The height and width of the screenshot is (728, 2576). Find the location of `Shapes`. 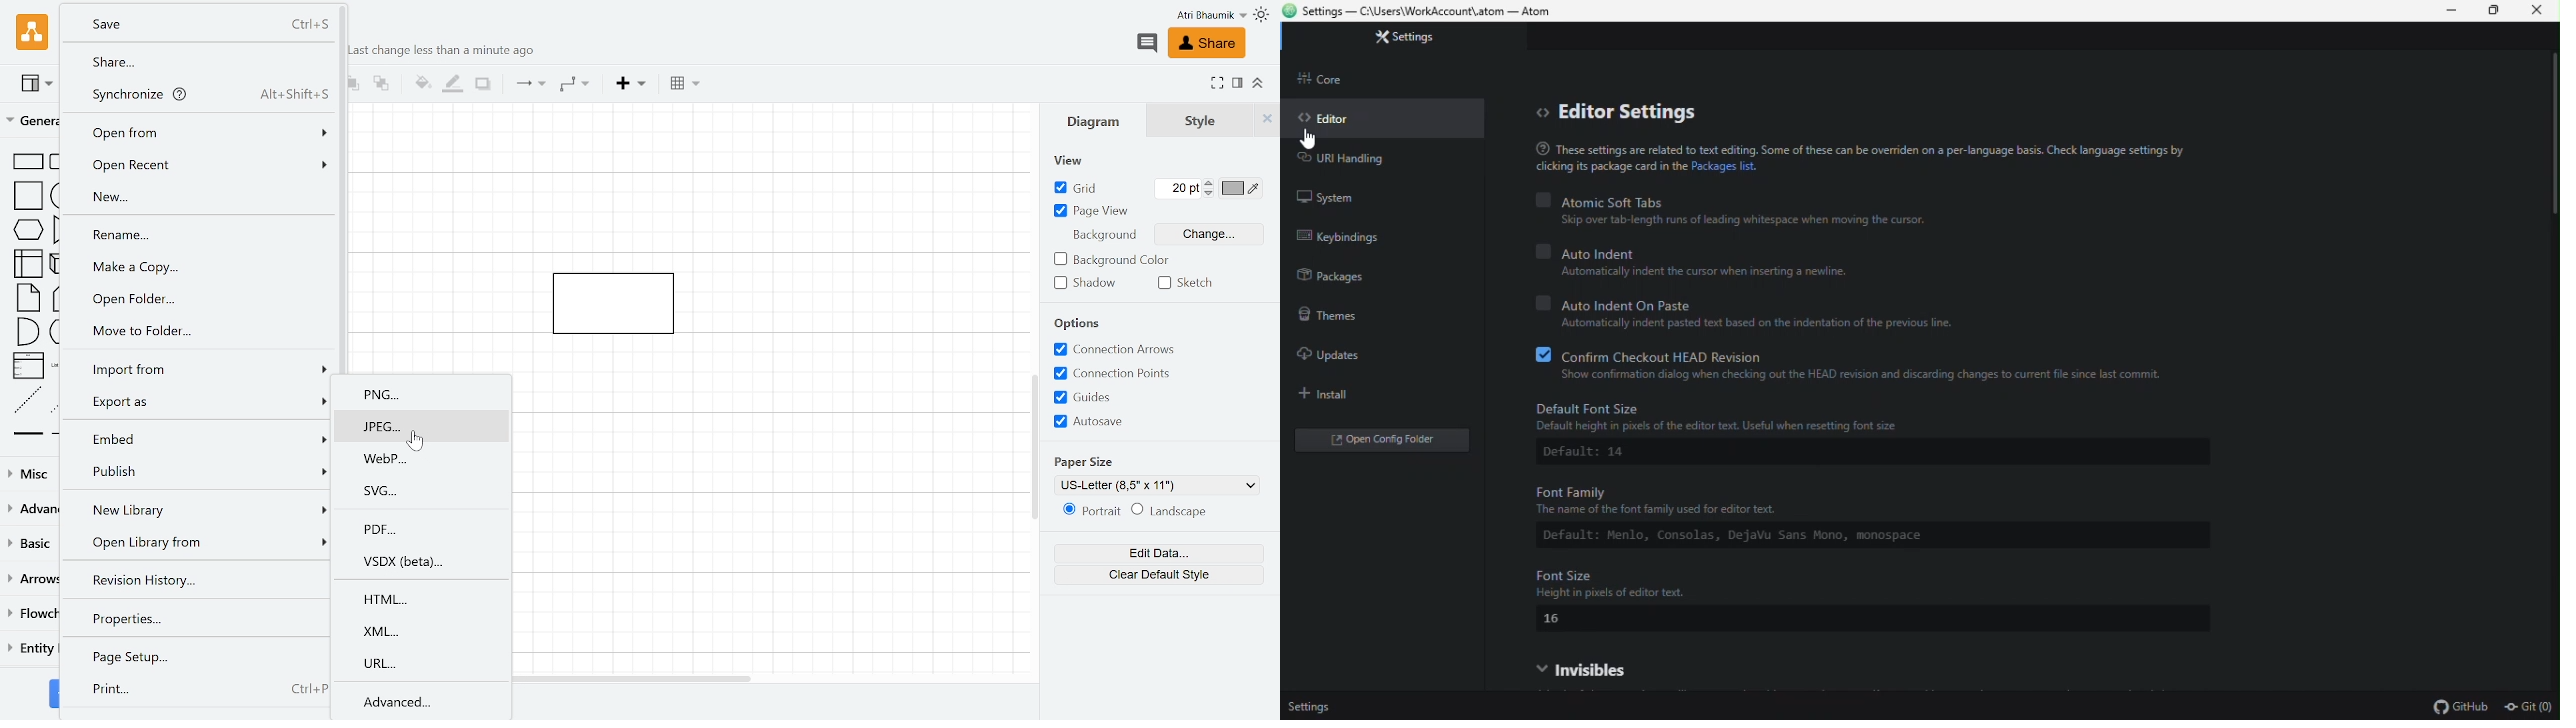

Shapes is located at coordinates (30, 295).